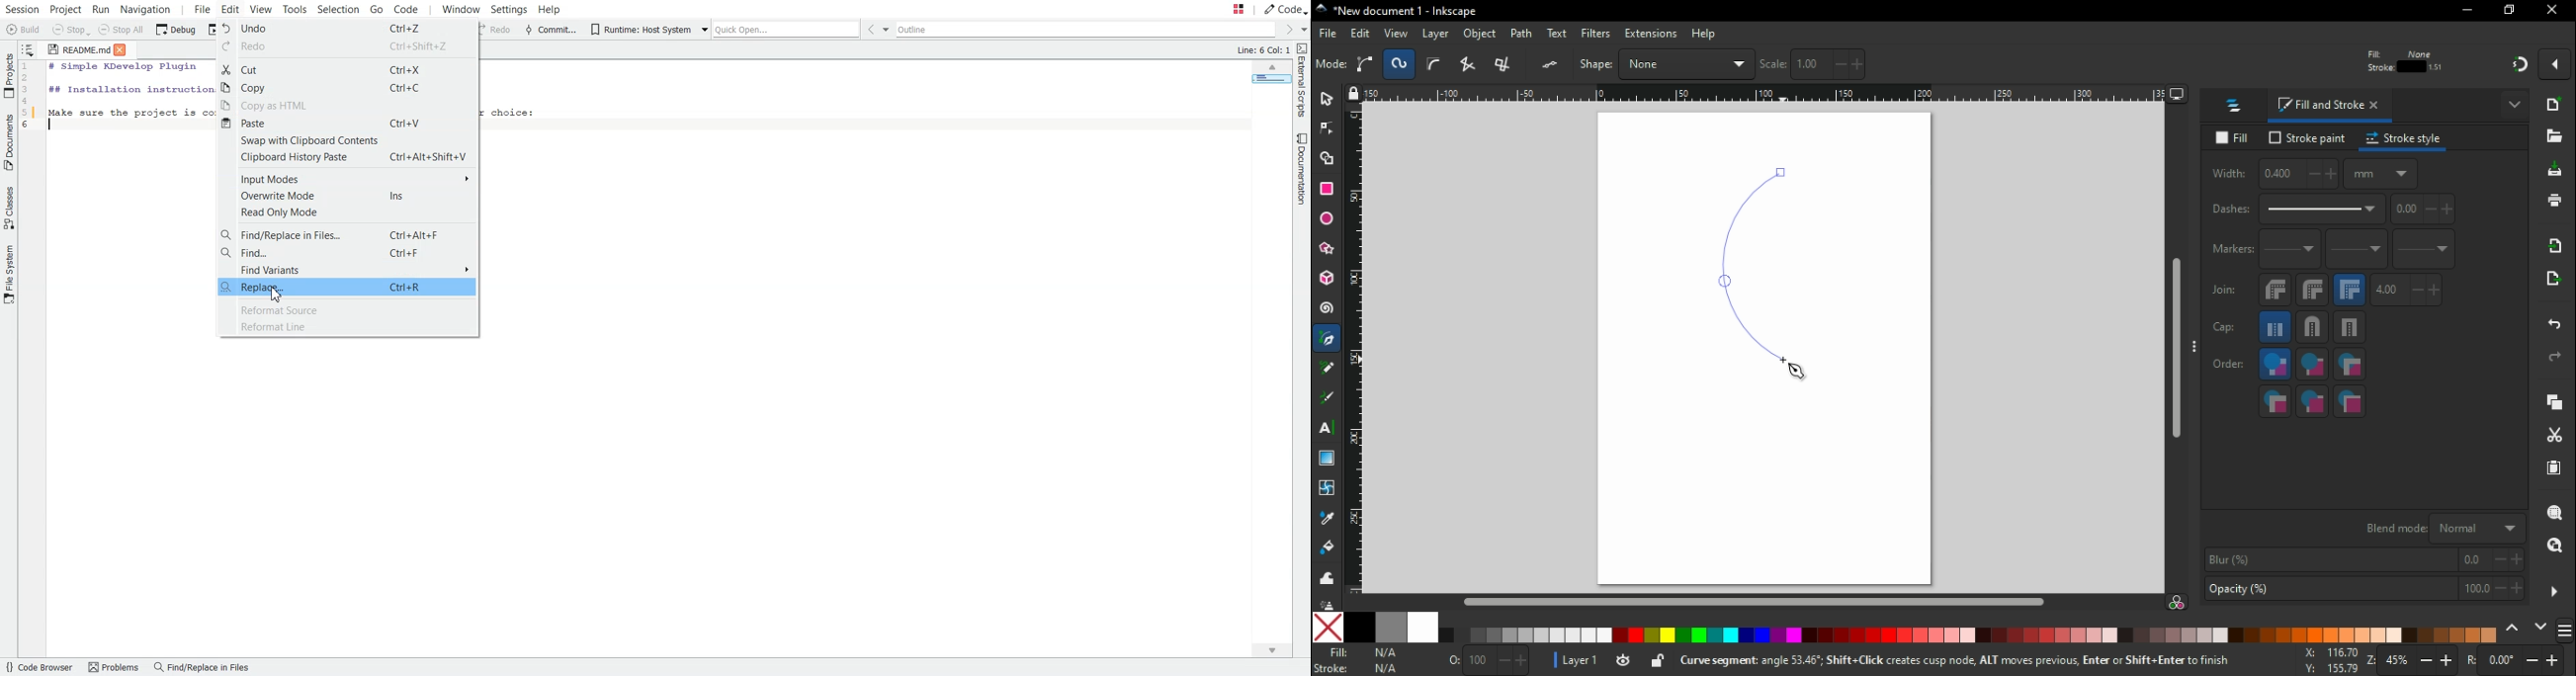 The width and height of the screenshot is (2576, 700). Describe the element at coordinates (1796, 374) in the screenshot. I see `mouse pointer` at that location.